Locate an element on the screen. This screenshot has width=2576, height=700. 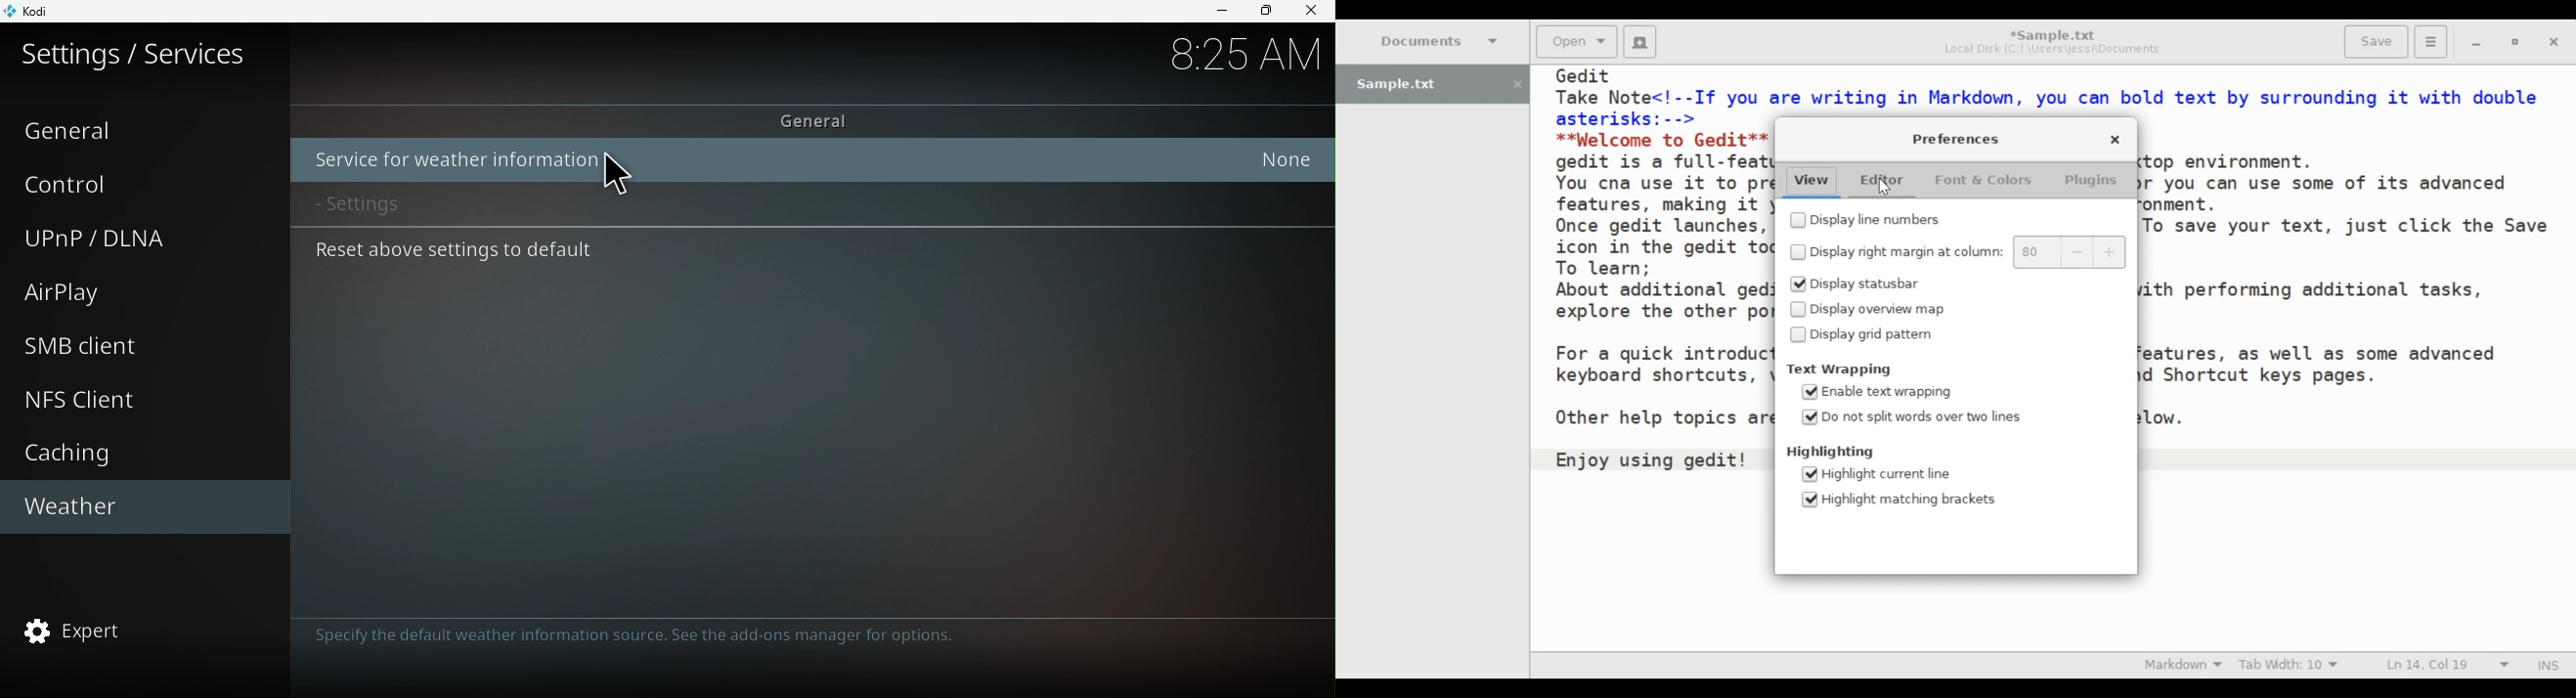
Airplay is located at coordinates (134, 292).